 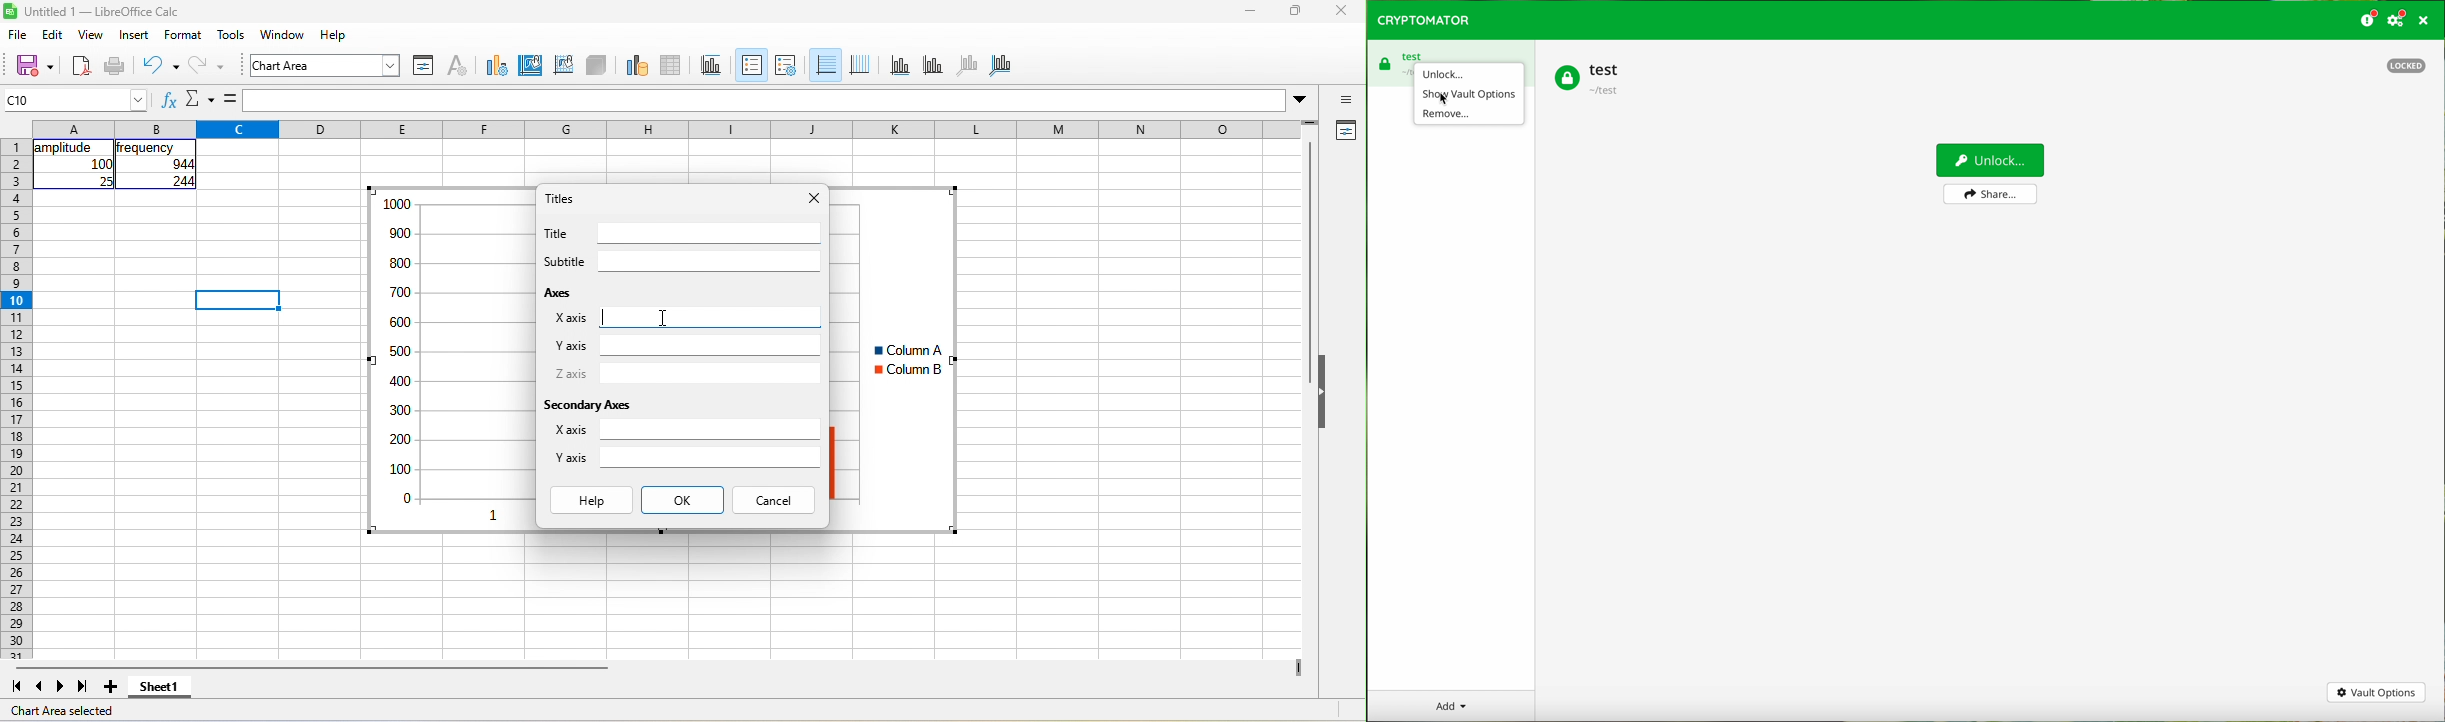 What do you see at coordinates (571, 318) in the screenshot?
I see `X axis` at bounding box center [571, 318].